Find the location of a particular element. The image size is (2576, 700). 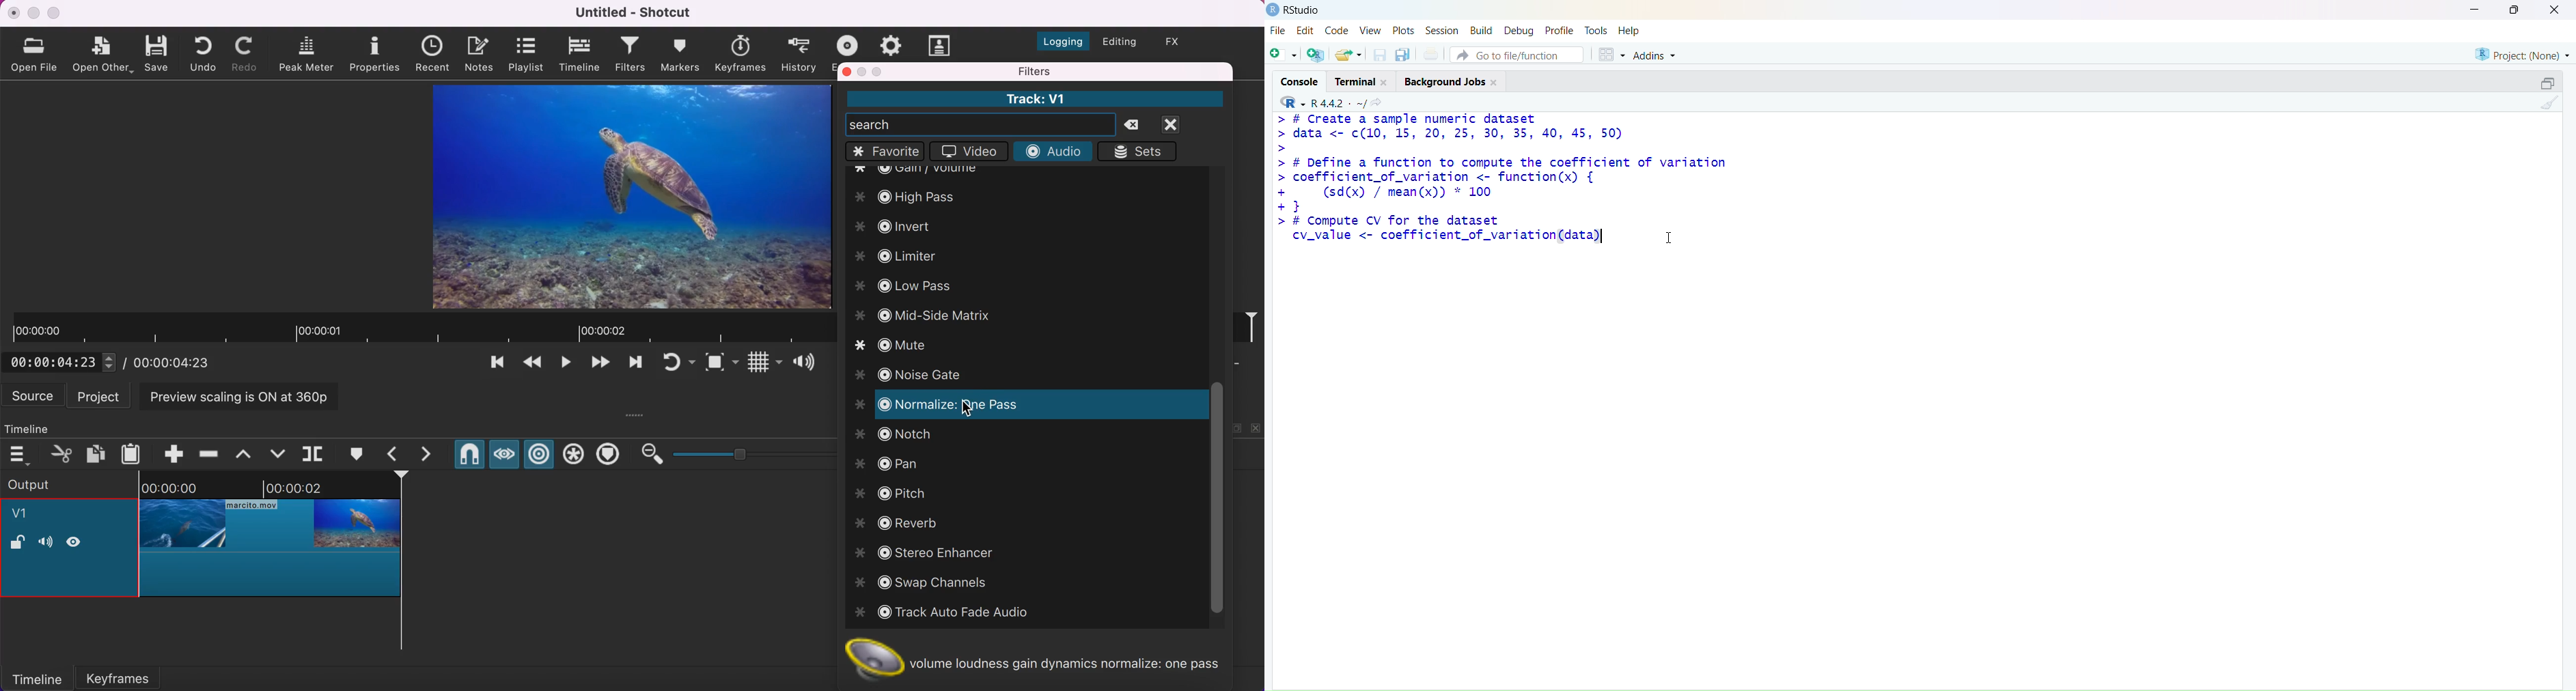

toggle player looping is located at coordinates (677, 364).